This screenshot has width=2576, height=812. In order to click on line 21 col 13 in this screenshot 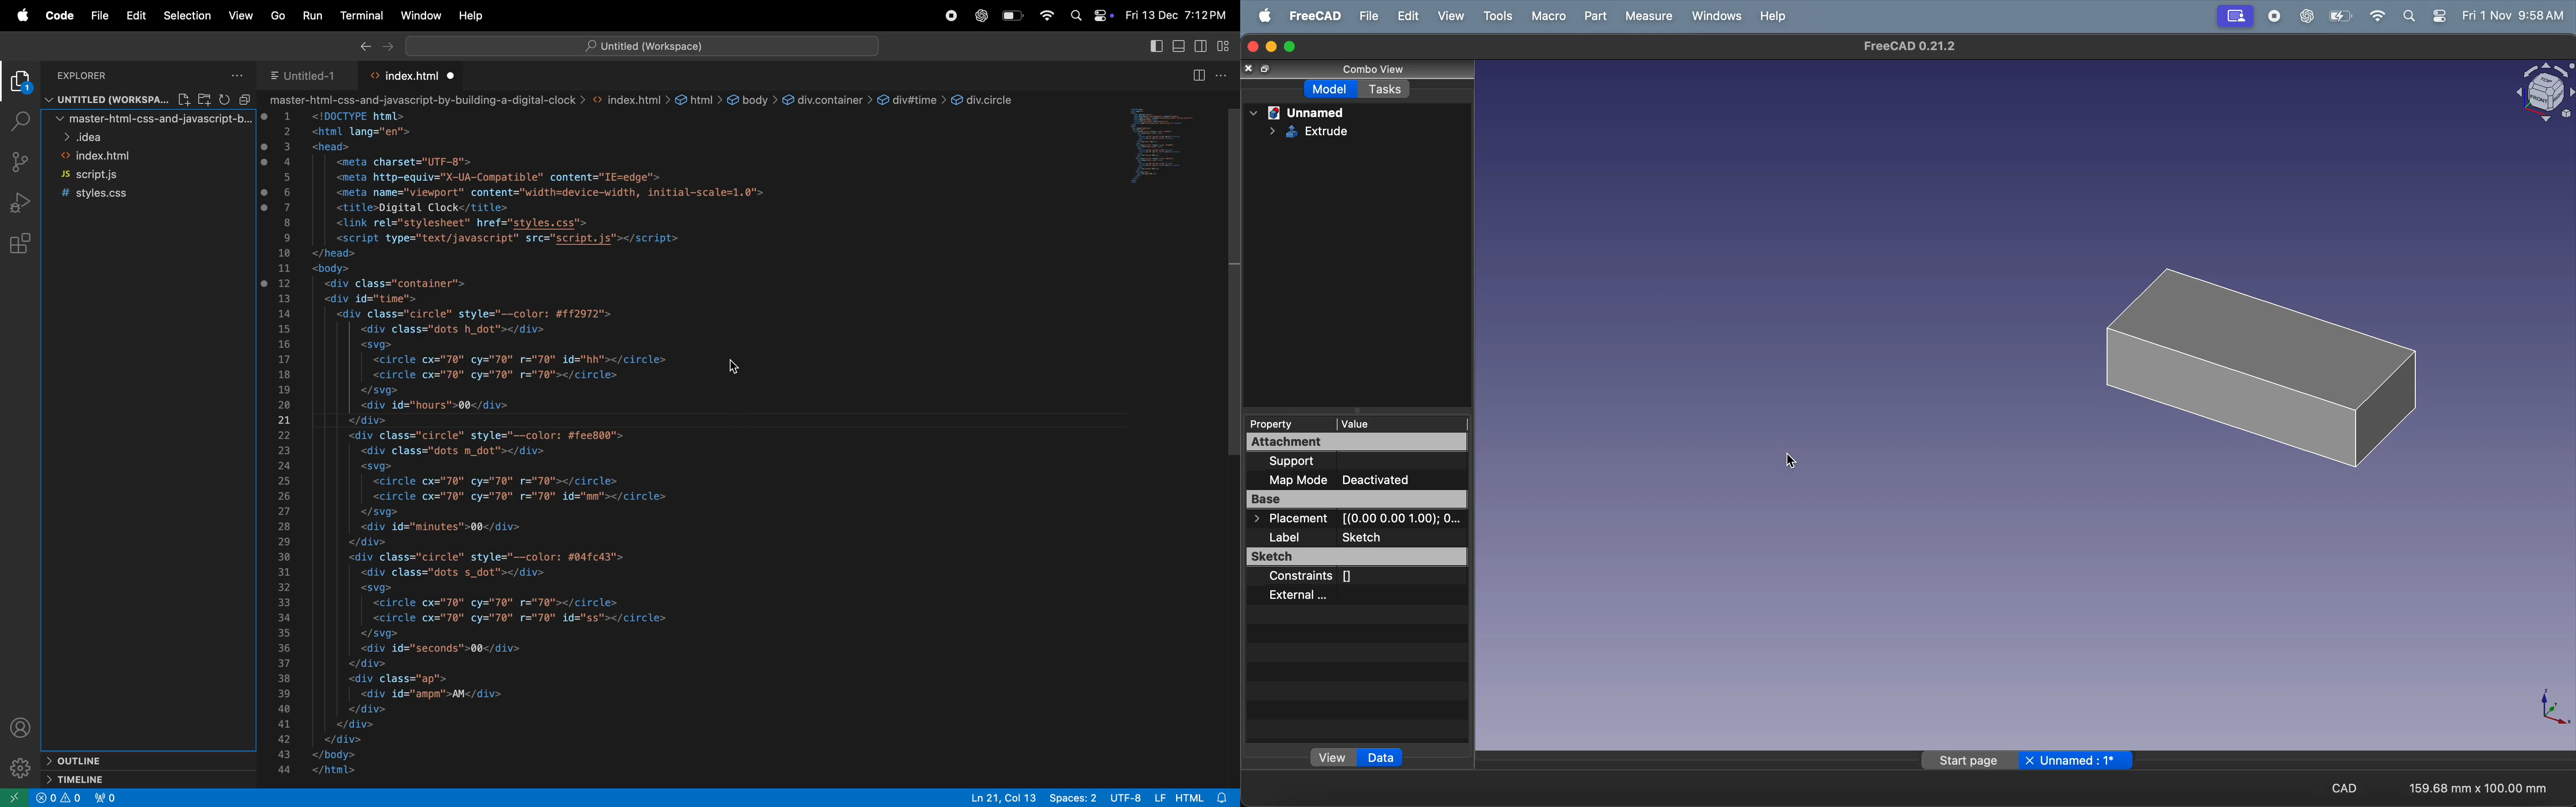, I will do `click(1004, 796)`.